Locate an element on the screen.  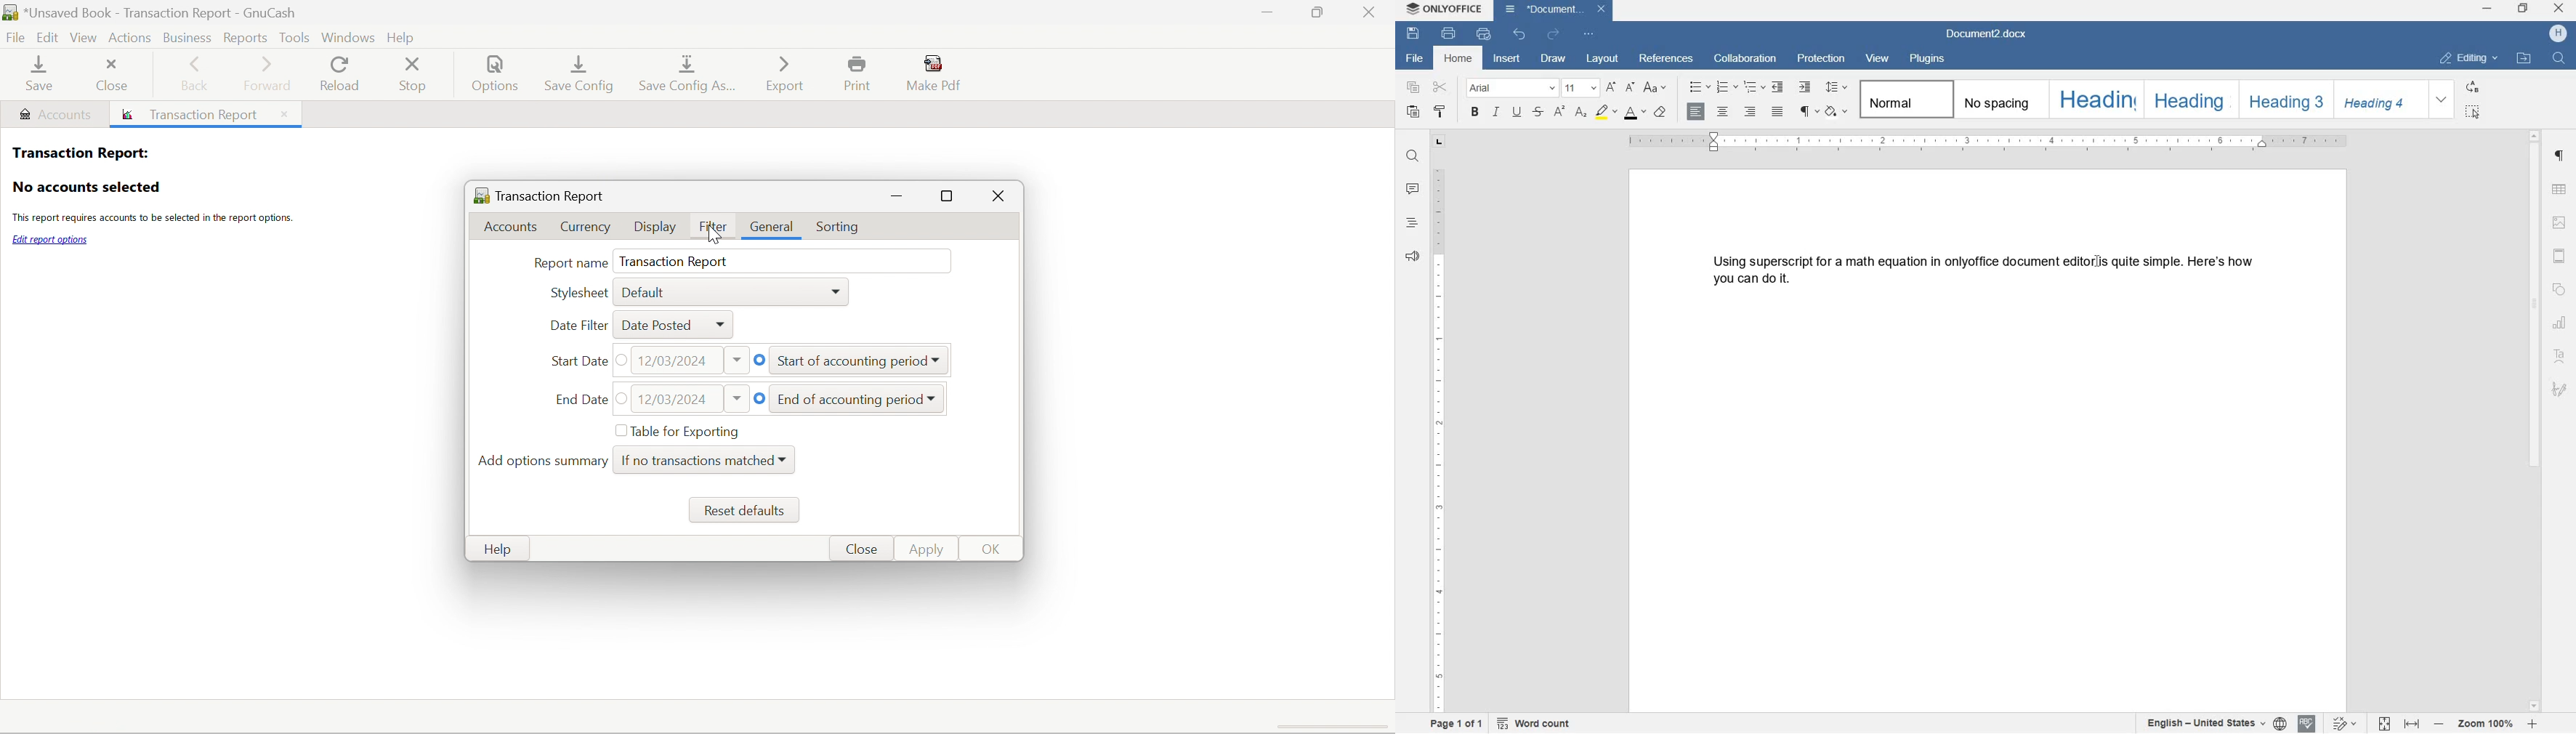
feedback & support is located at coordinates (1413, 257).